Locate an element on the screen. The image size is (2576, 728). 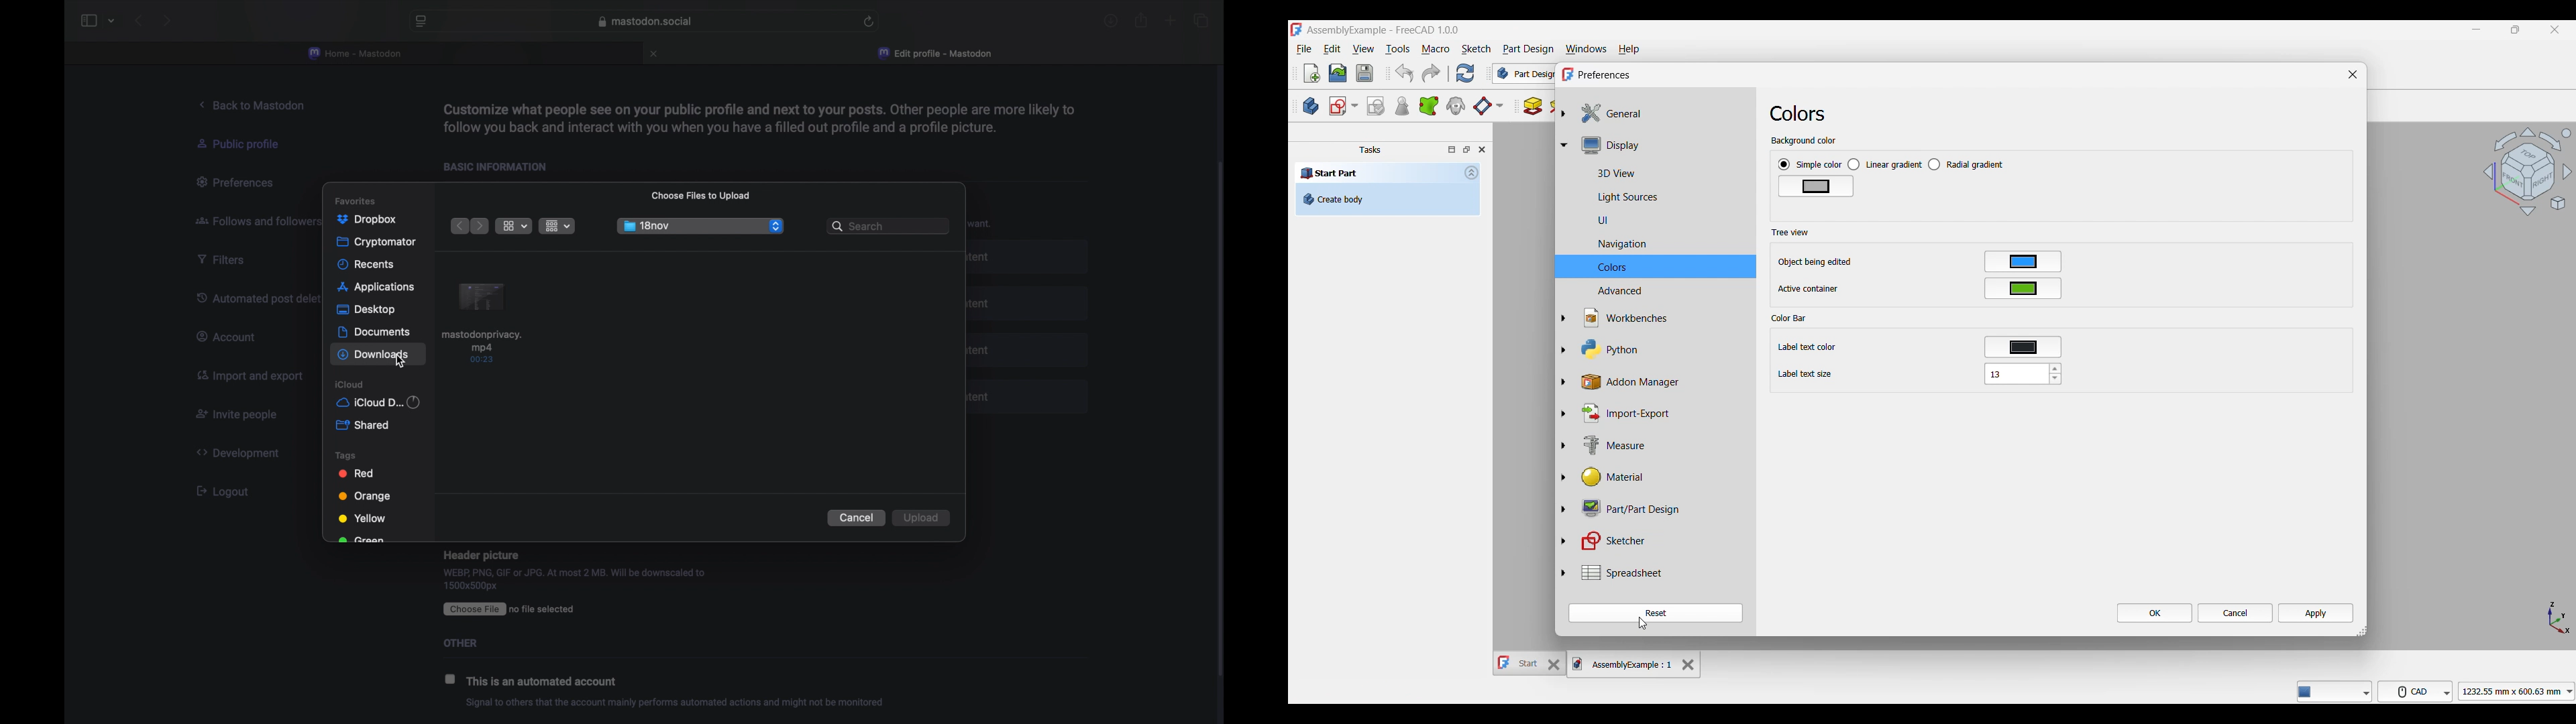
refresh is located at coordinates (869, 21).